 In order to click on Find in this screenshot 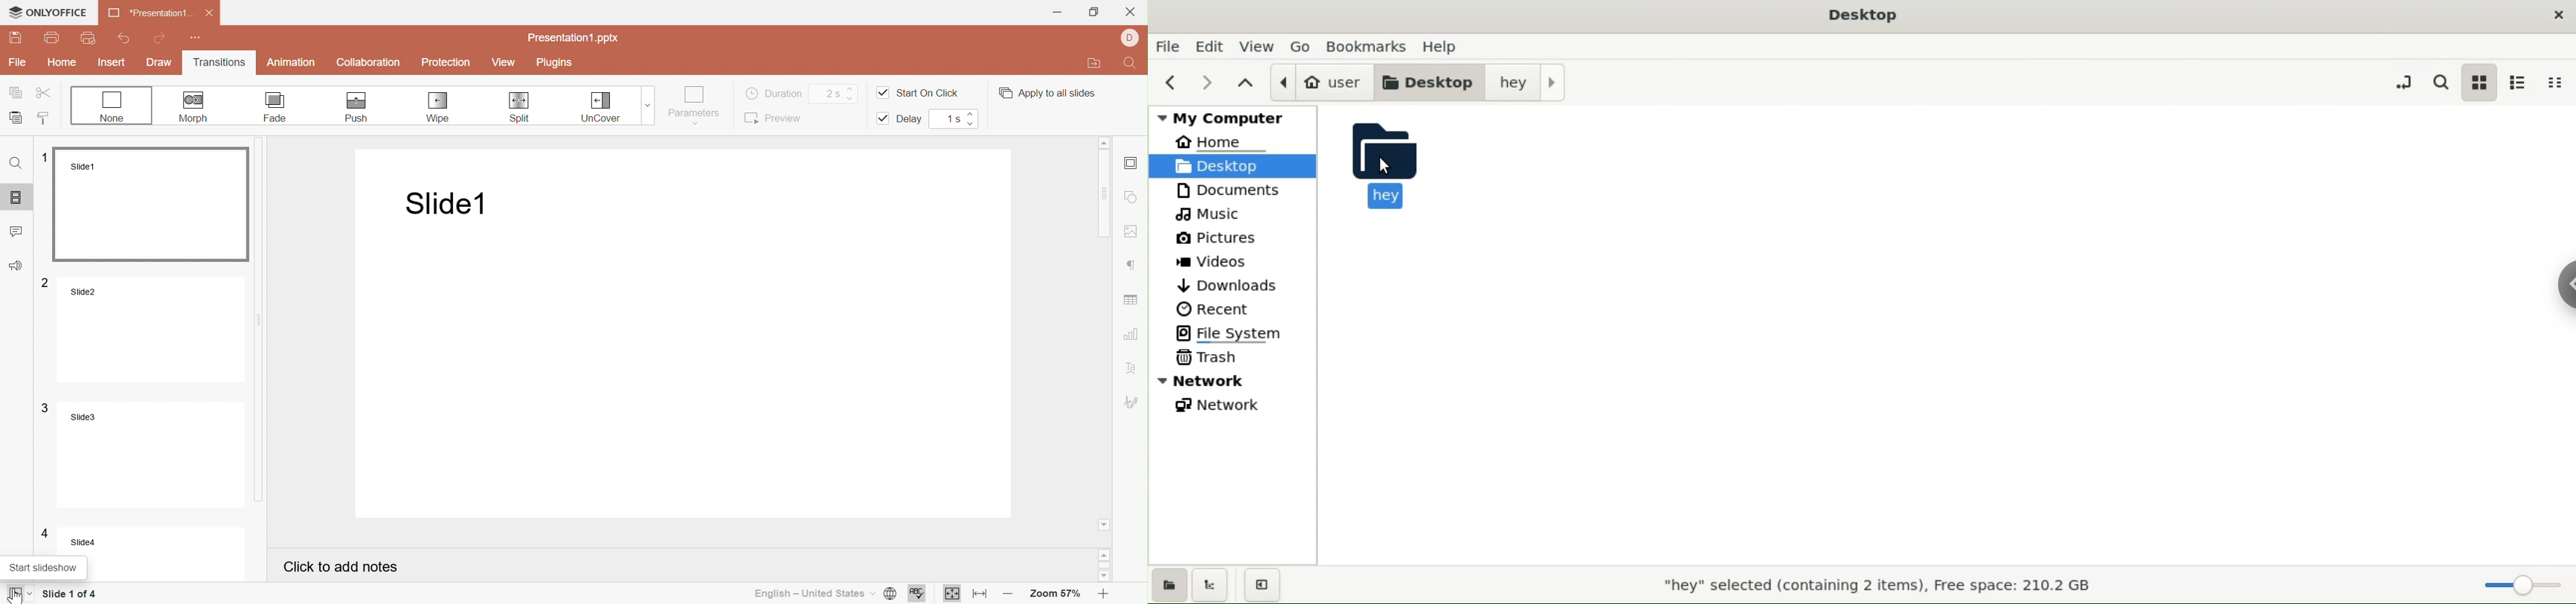, I will do `click(17, 162)`.